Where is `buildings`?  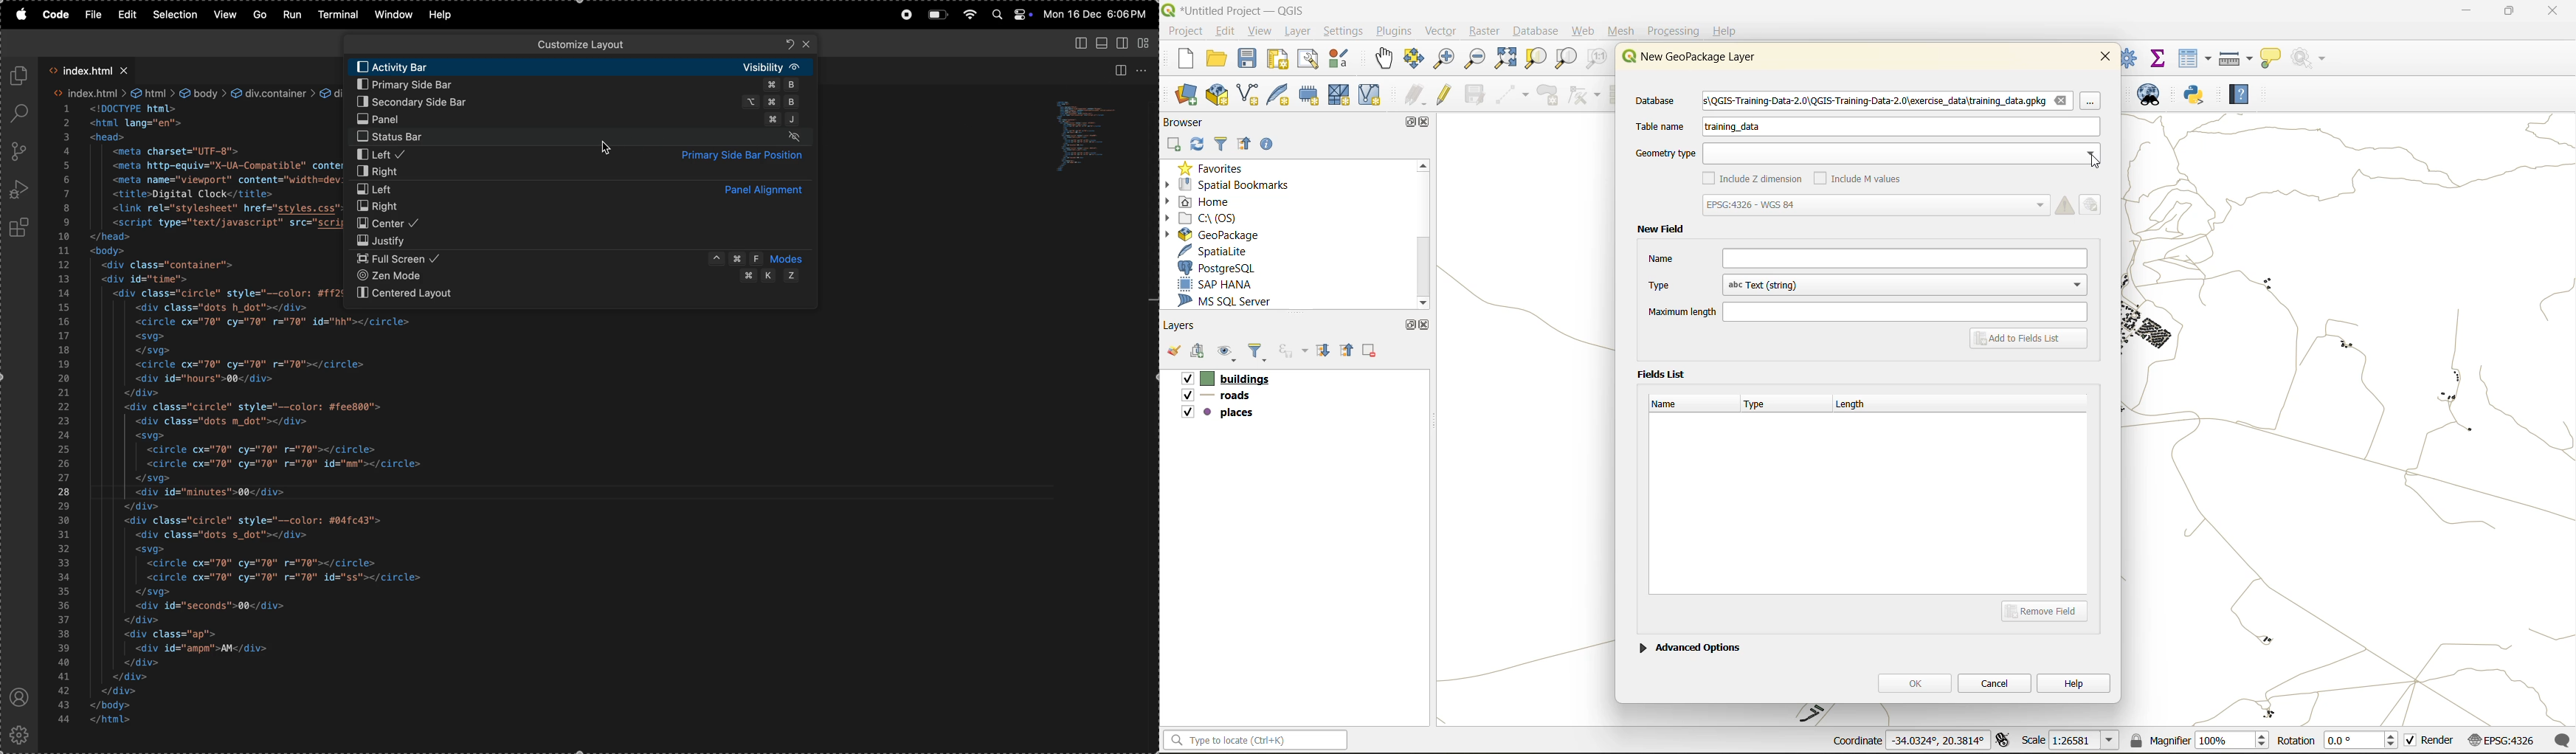
buildings is located at coordinates (1224, 380).